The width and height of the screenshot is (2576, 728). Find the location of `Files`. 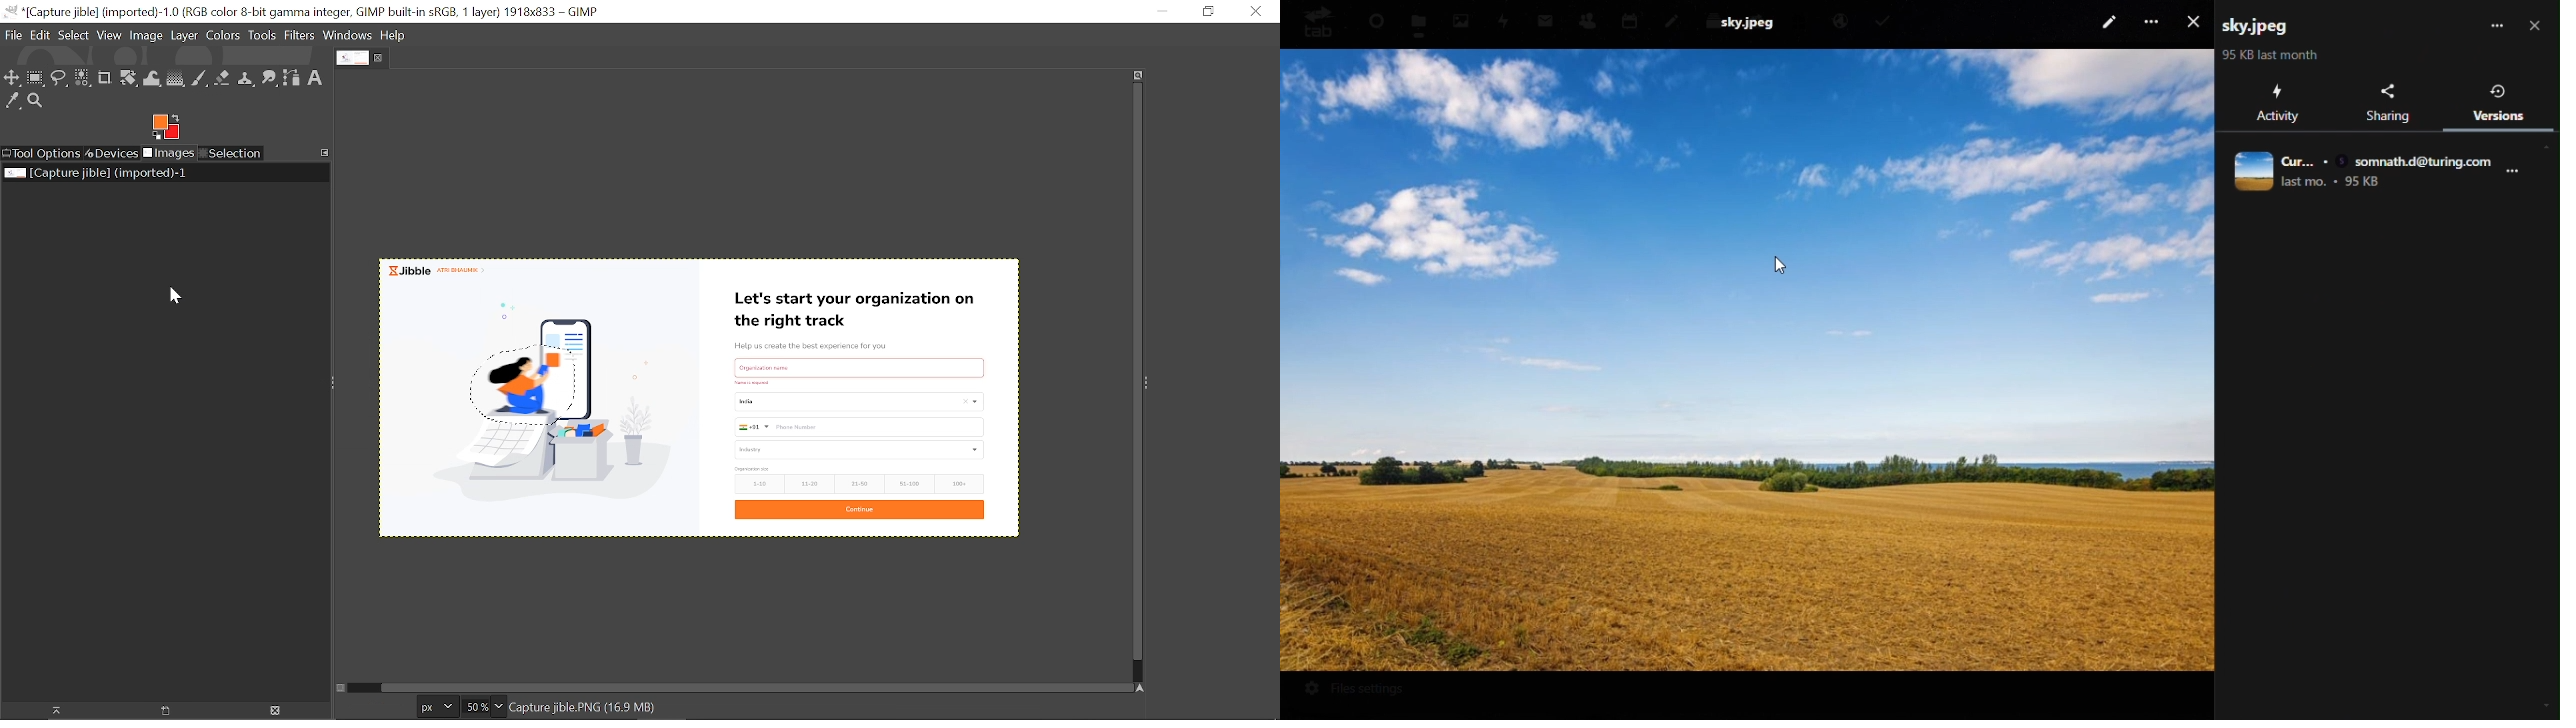

Files is located at coordinates (1421, 22).